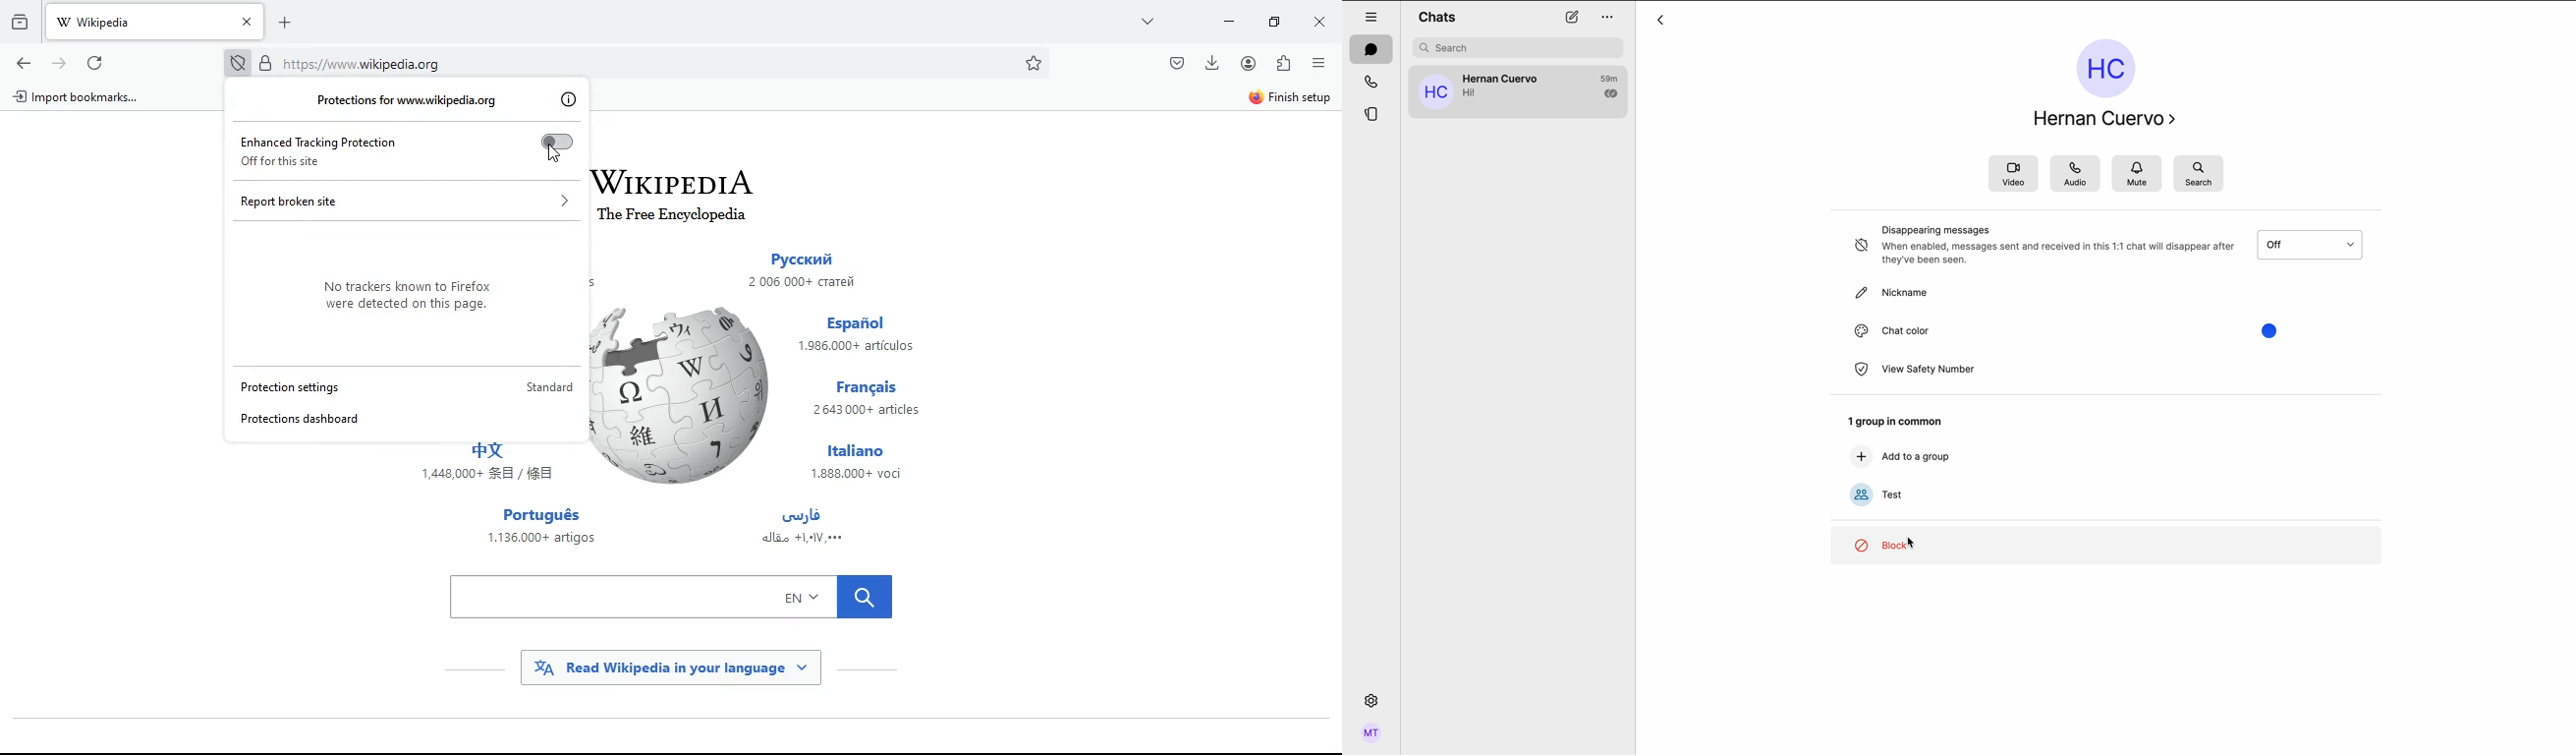 This screenshot has height=756, width=2576. Describe the element at coordinates (1373, 82) in the screenshot. I see `calls` at that location.